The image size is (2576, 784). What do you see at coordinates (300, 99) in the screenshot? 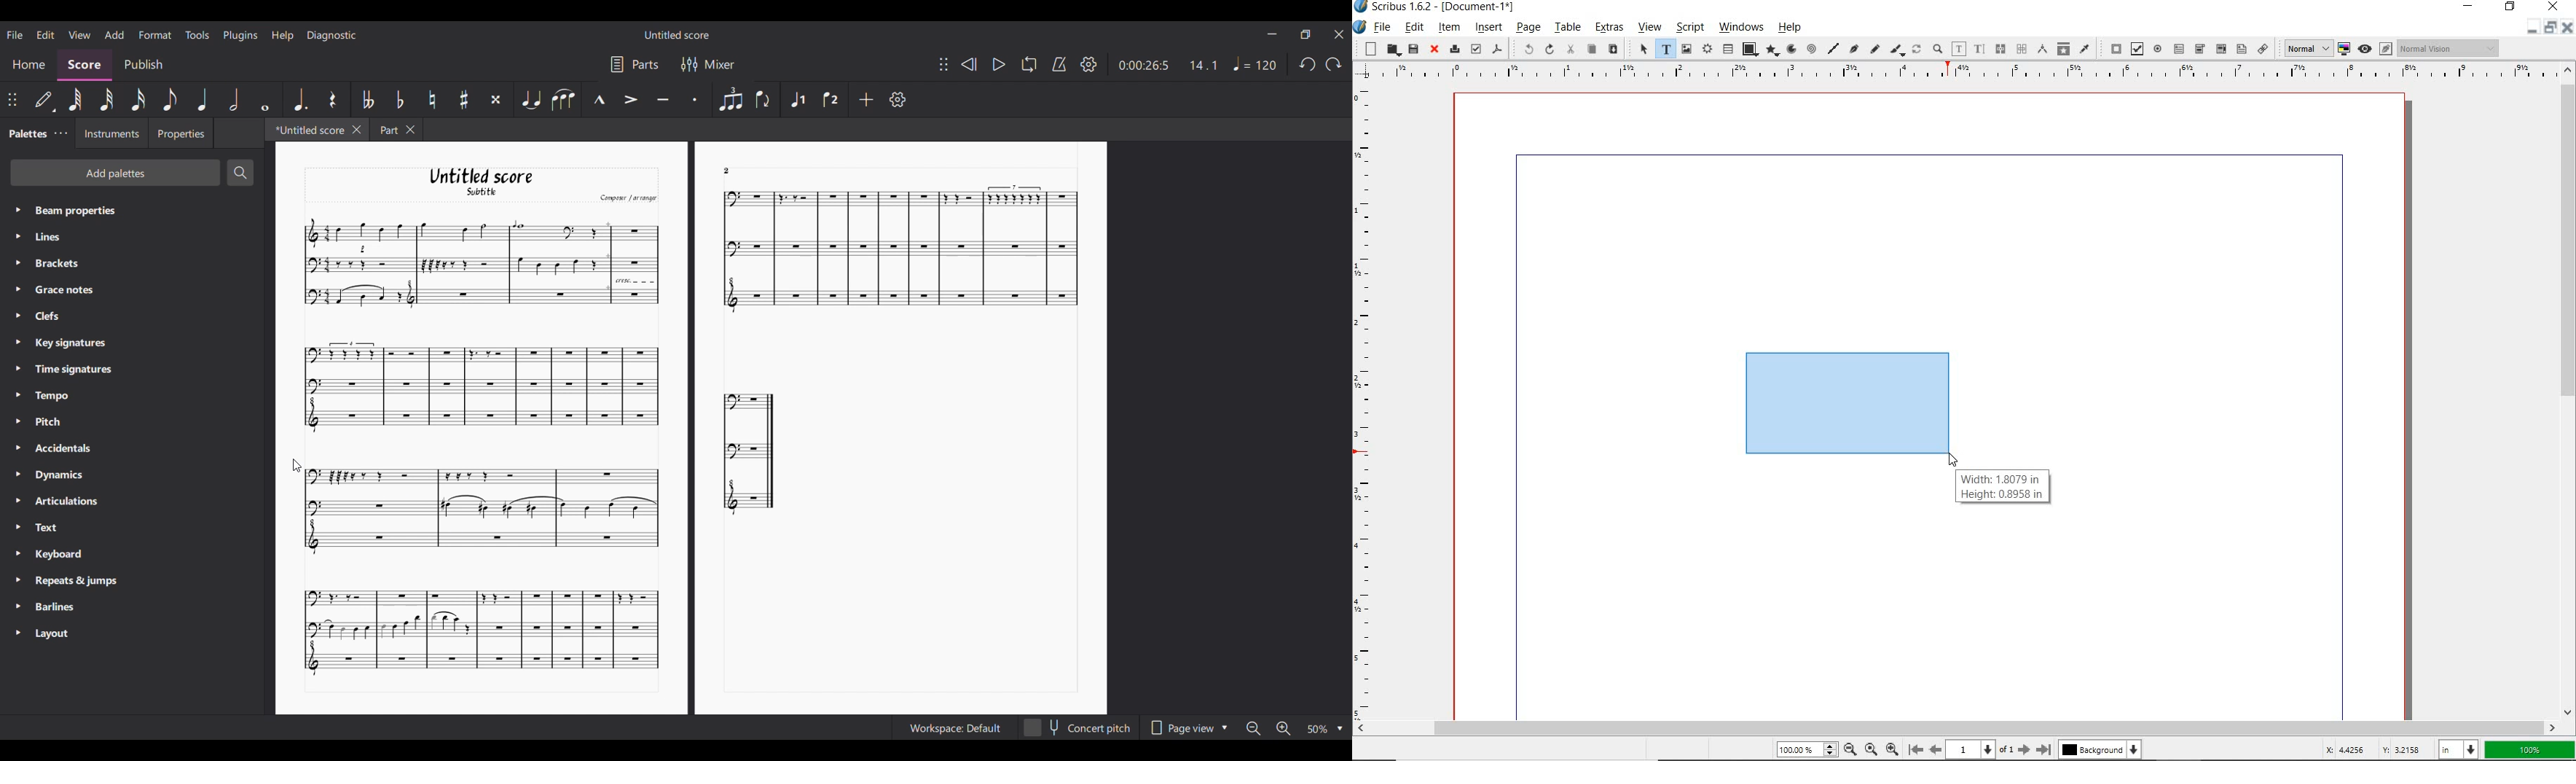
I see `Augmentation dot` at bounding box center [300, 99].